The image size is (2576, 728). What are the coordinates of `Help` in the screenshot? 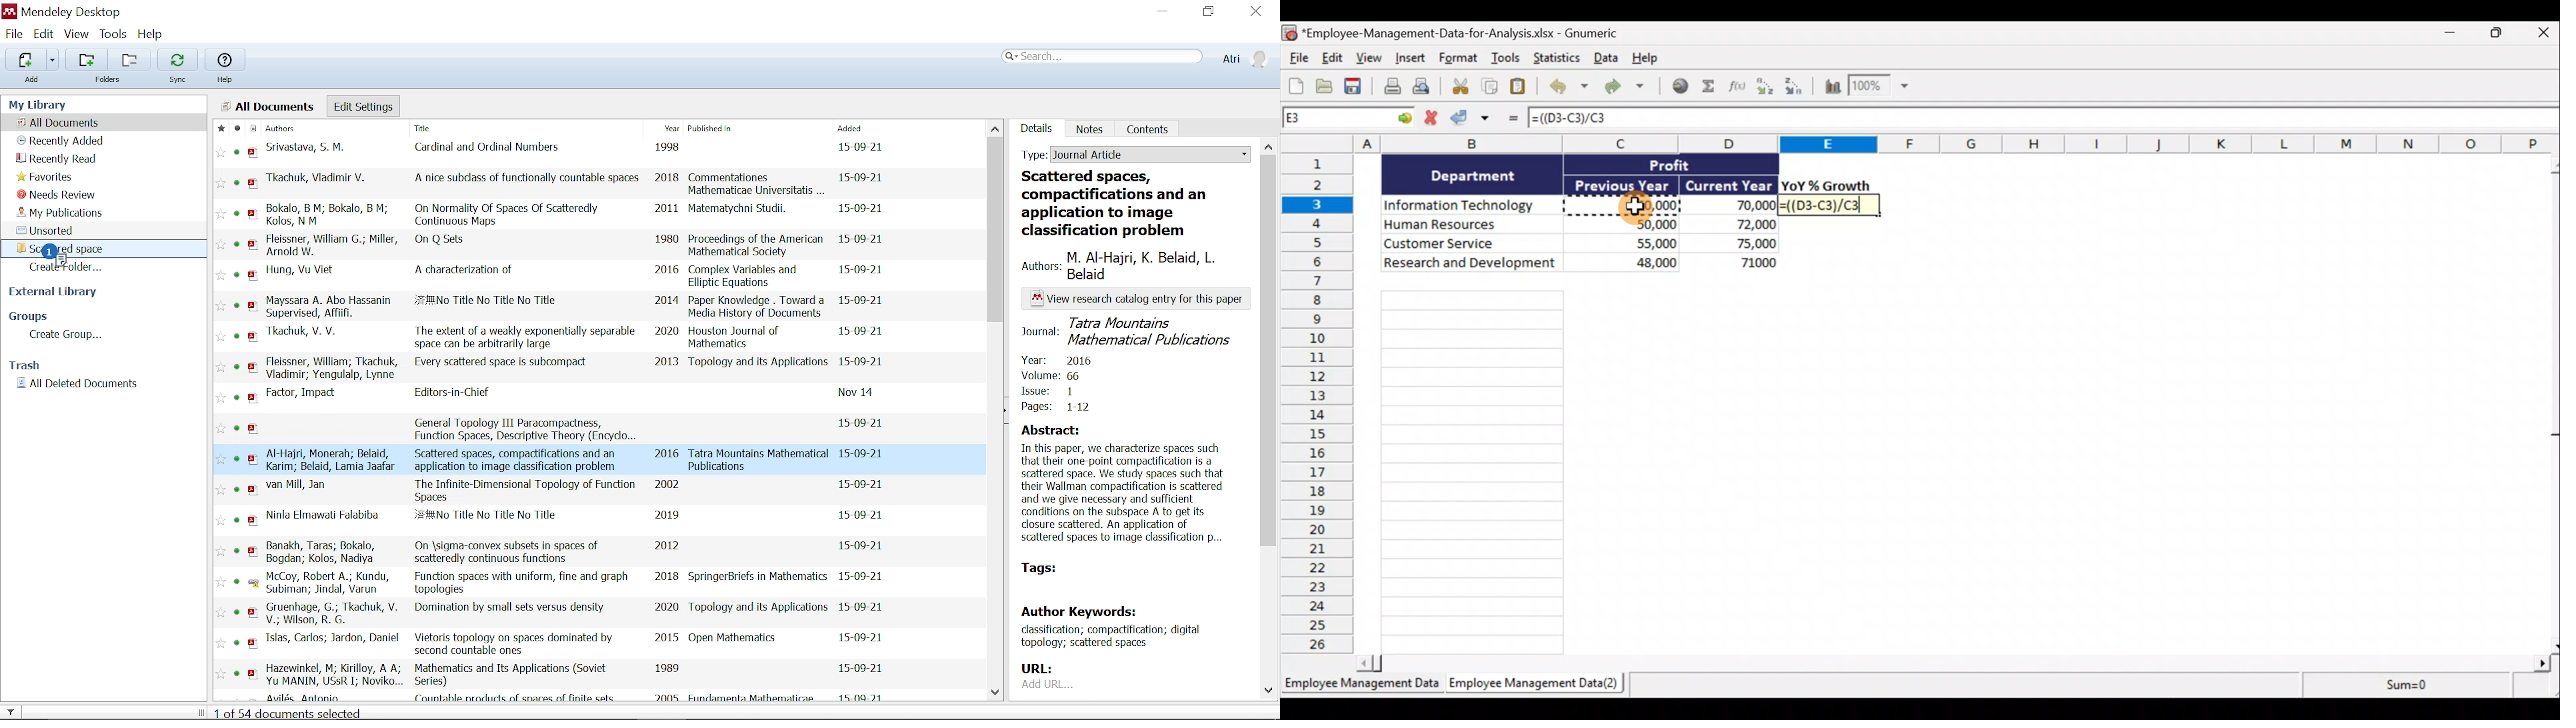 It's located at (1645, 59).